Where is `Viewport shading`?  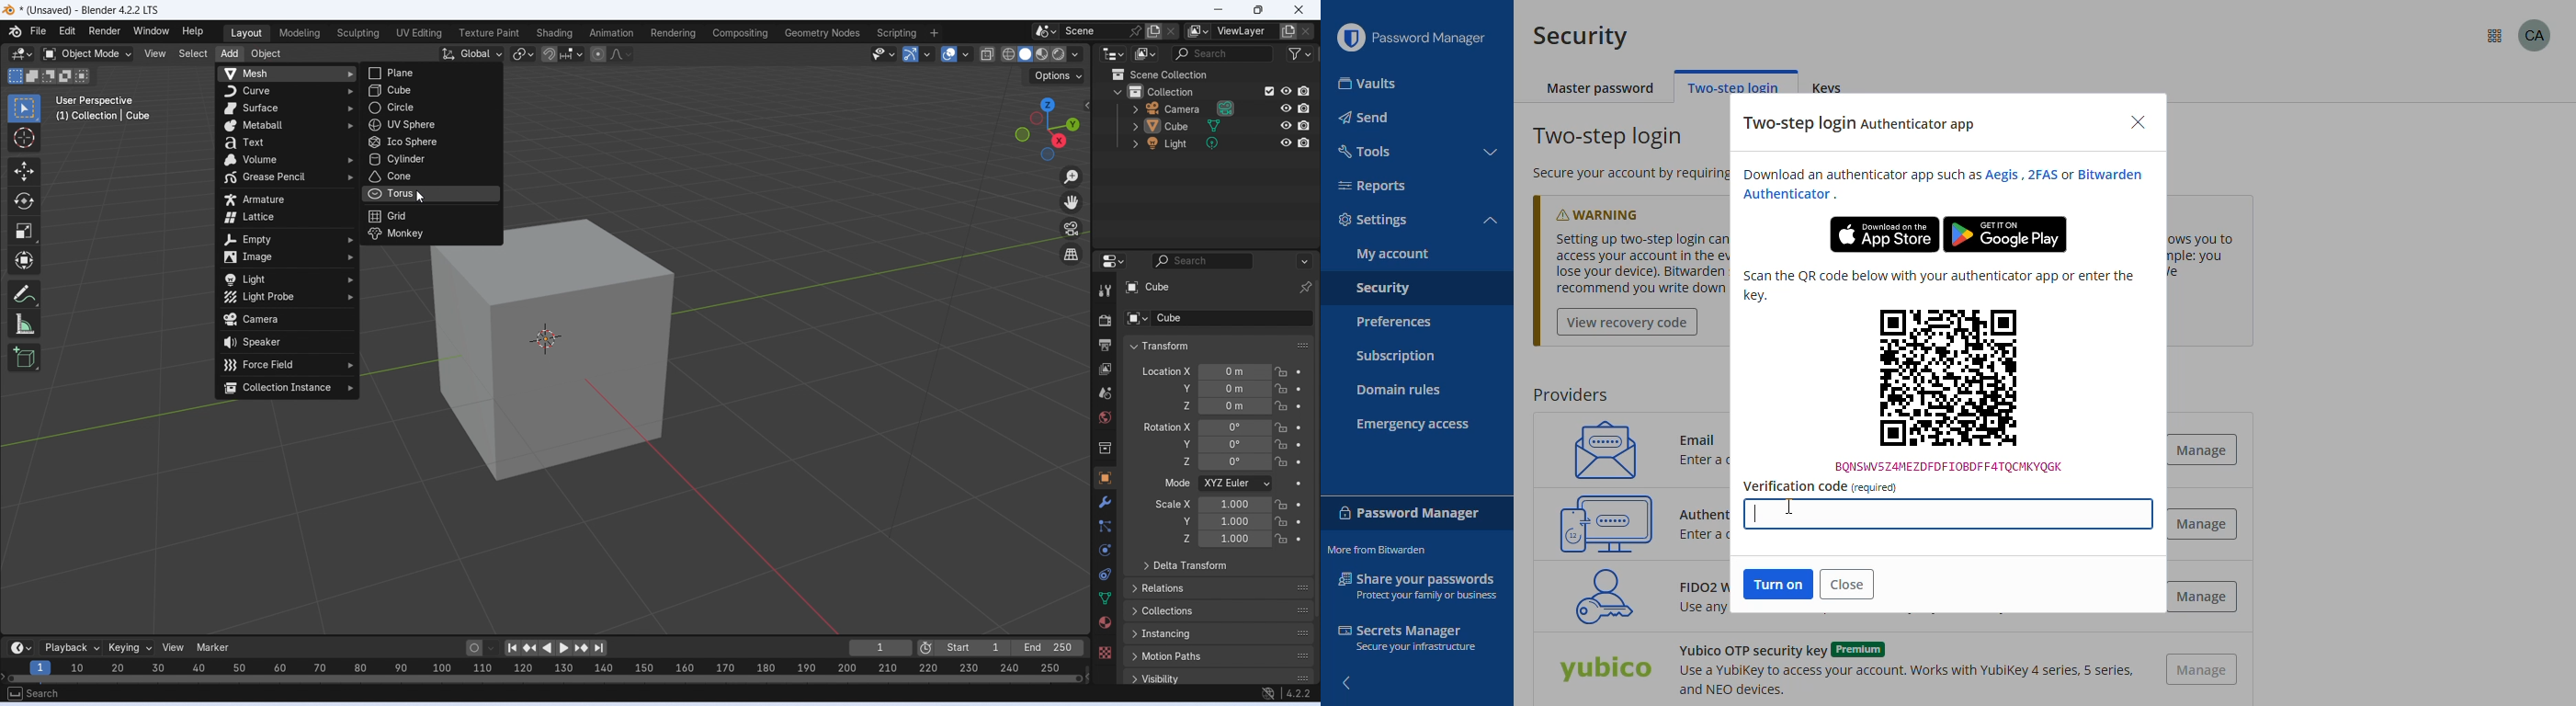 Viewport shading is located at coordinates (1034, 54).